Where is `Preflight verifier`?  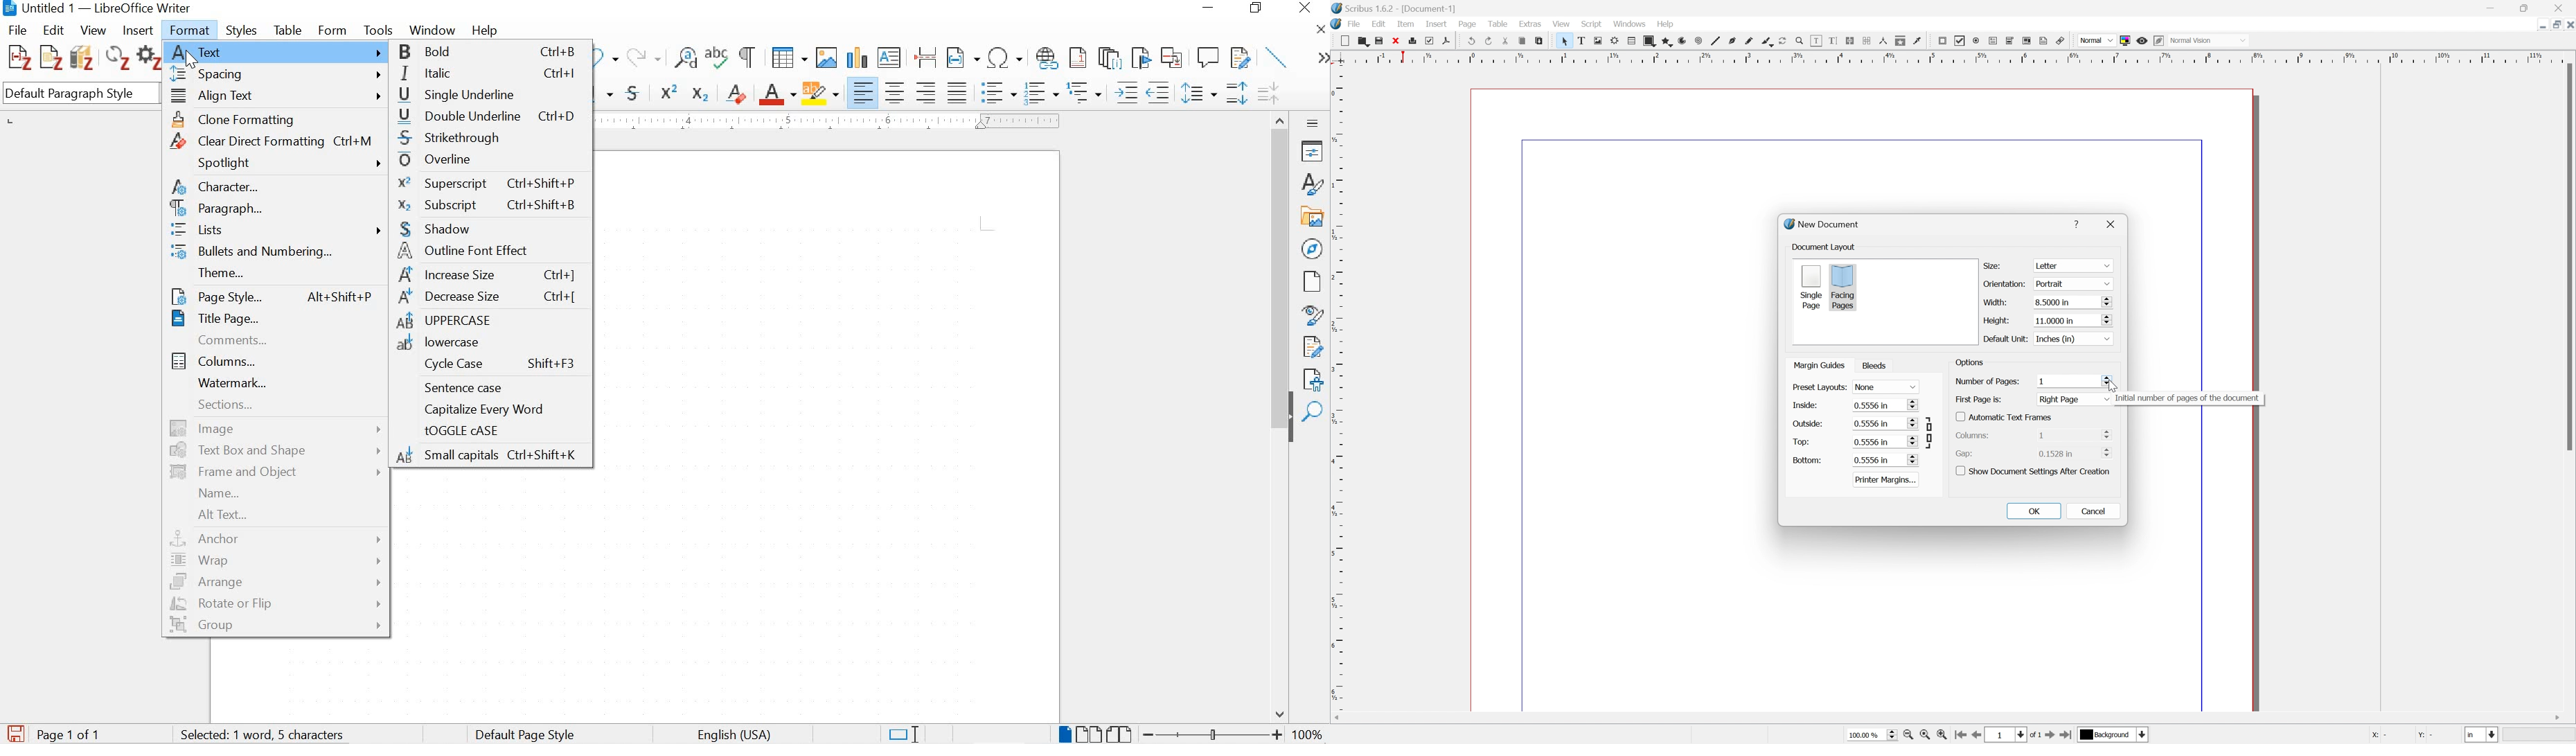
Preflight verifier is located at coordinates (1433, 40).